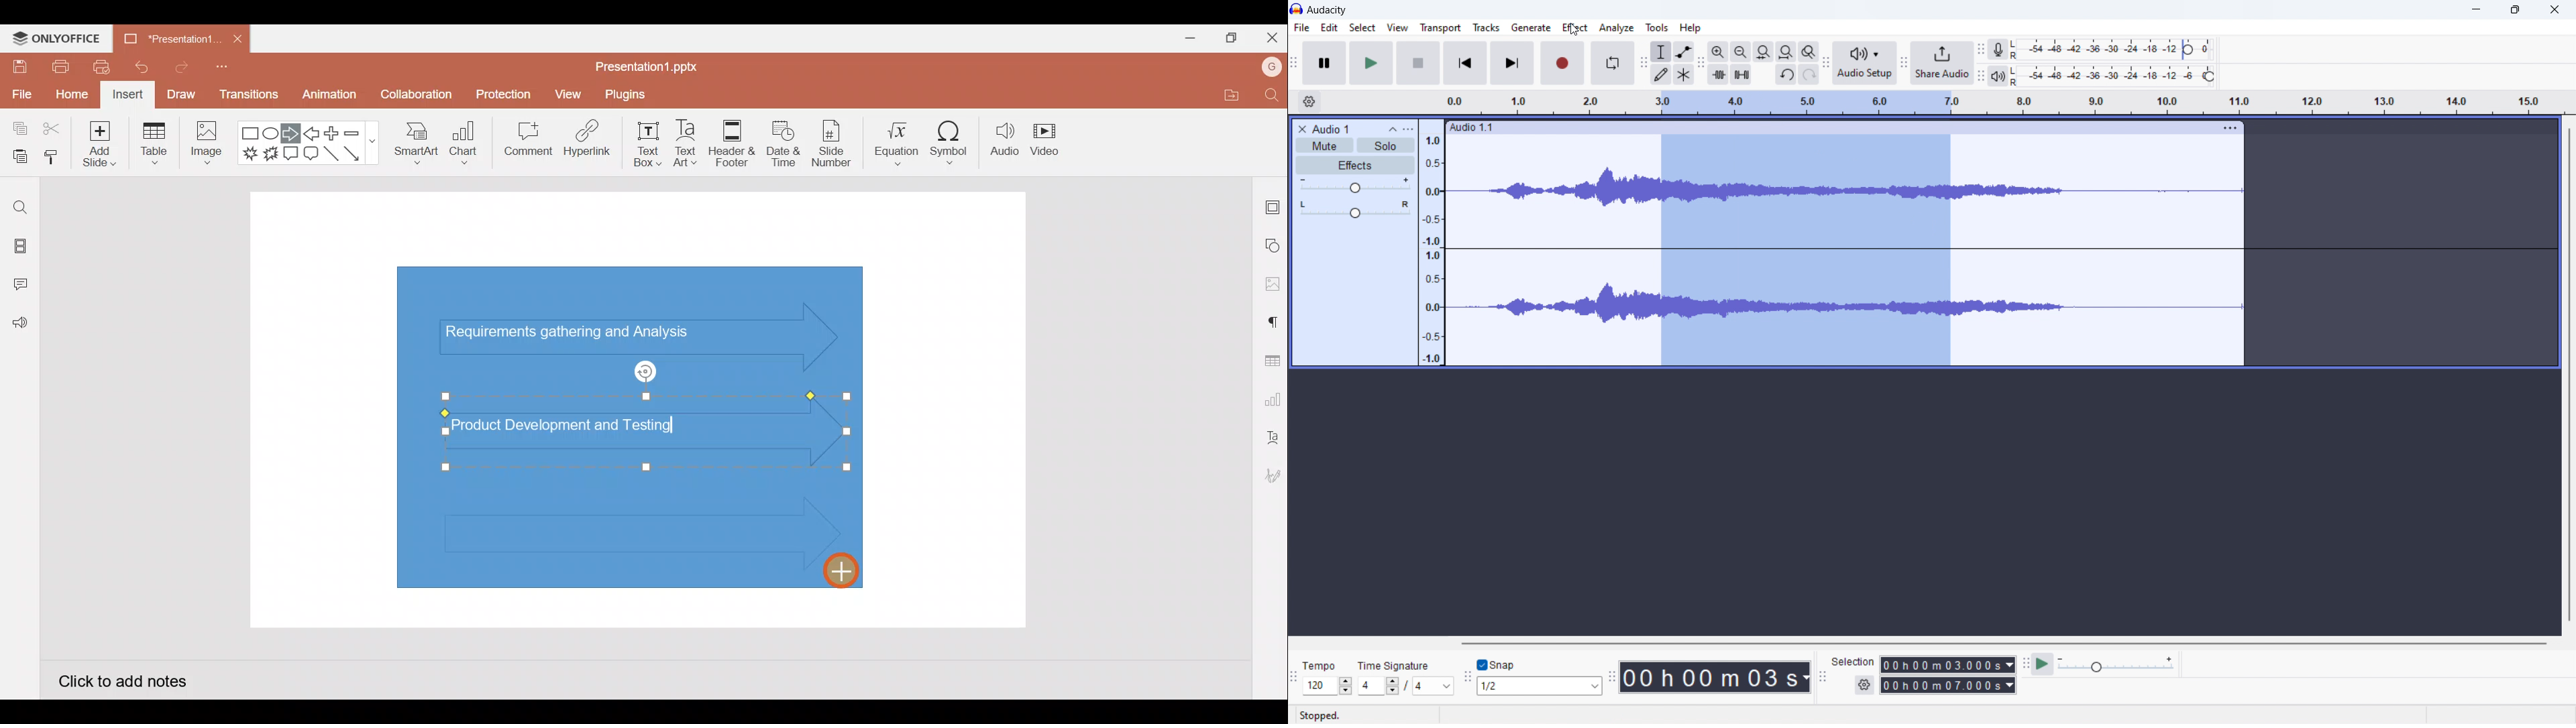 The height and width of the screenshot is (728, 2576). What do you see at coordinates (1717, 52) in the screenshot?
I see `zoom in` at bounding box center [1717, 52].